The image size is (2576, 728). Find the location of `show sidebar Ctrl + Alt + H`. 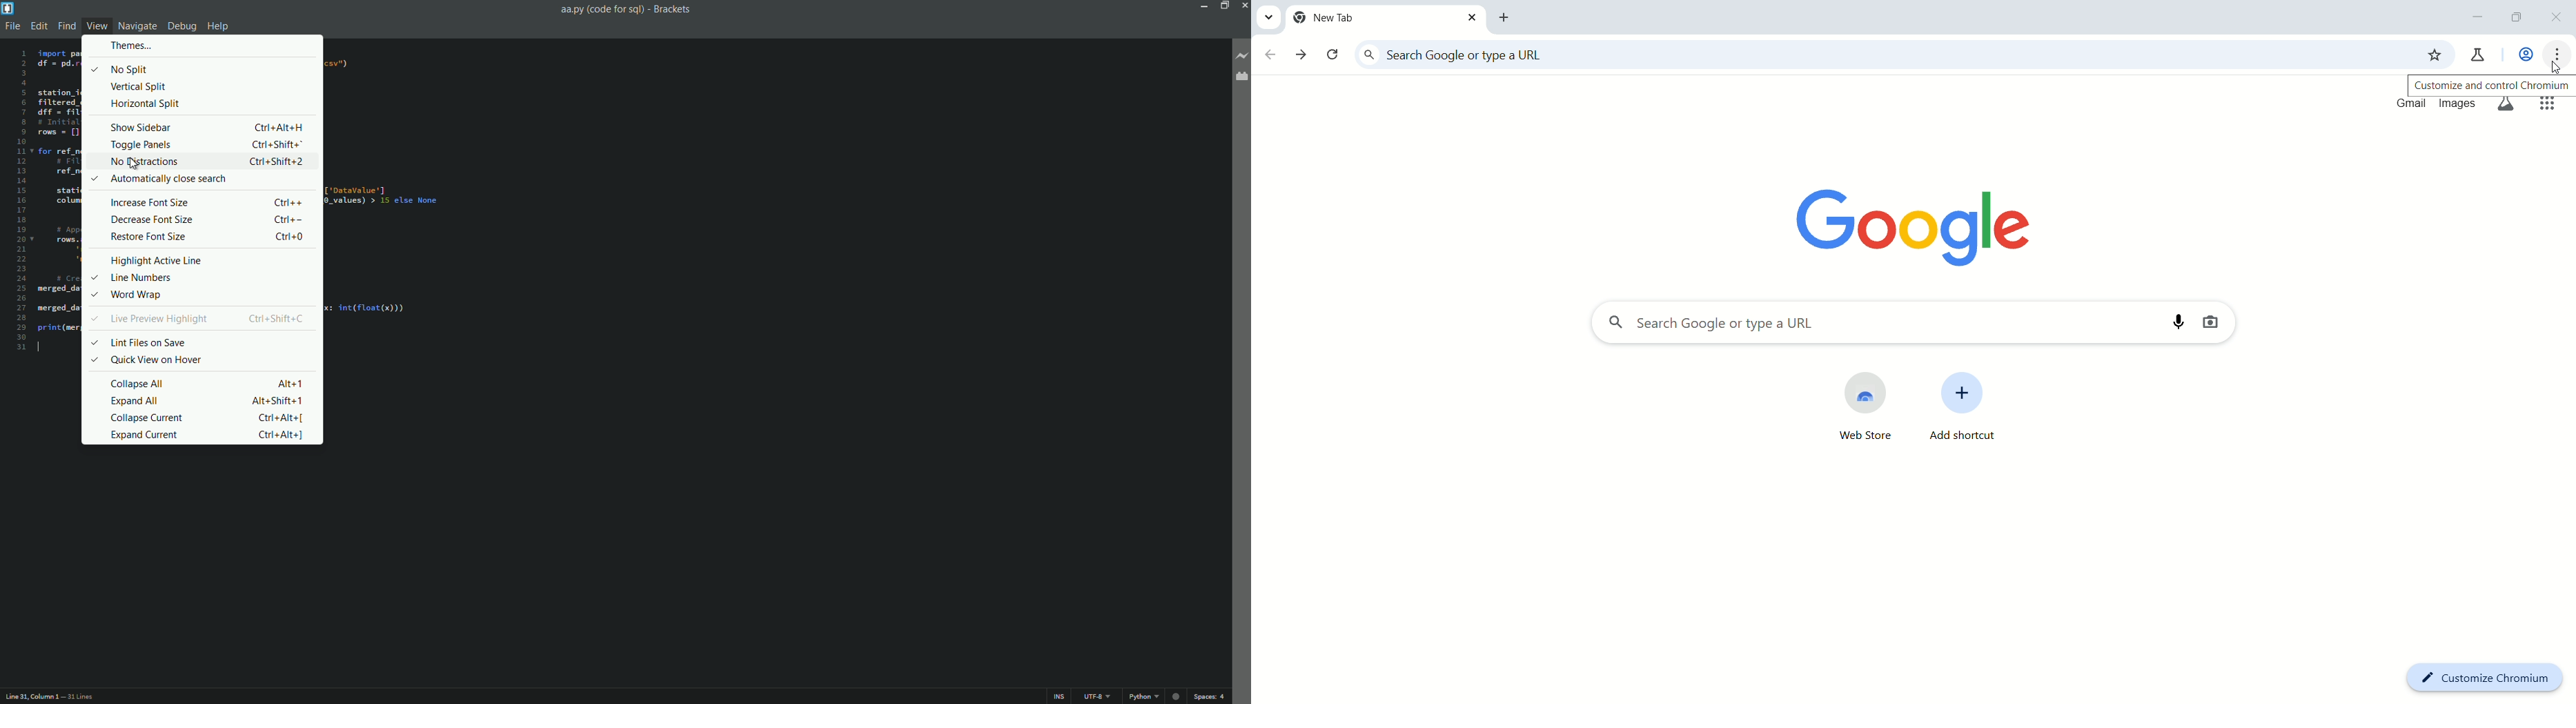

show sidebar Ctrl + Alt + H is located at coordinates (205, 127).